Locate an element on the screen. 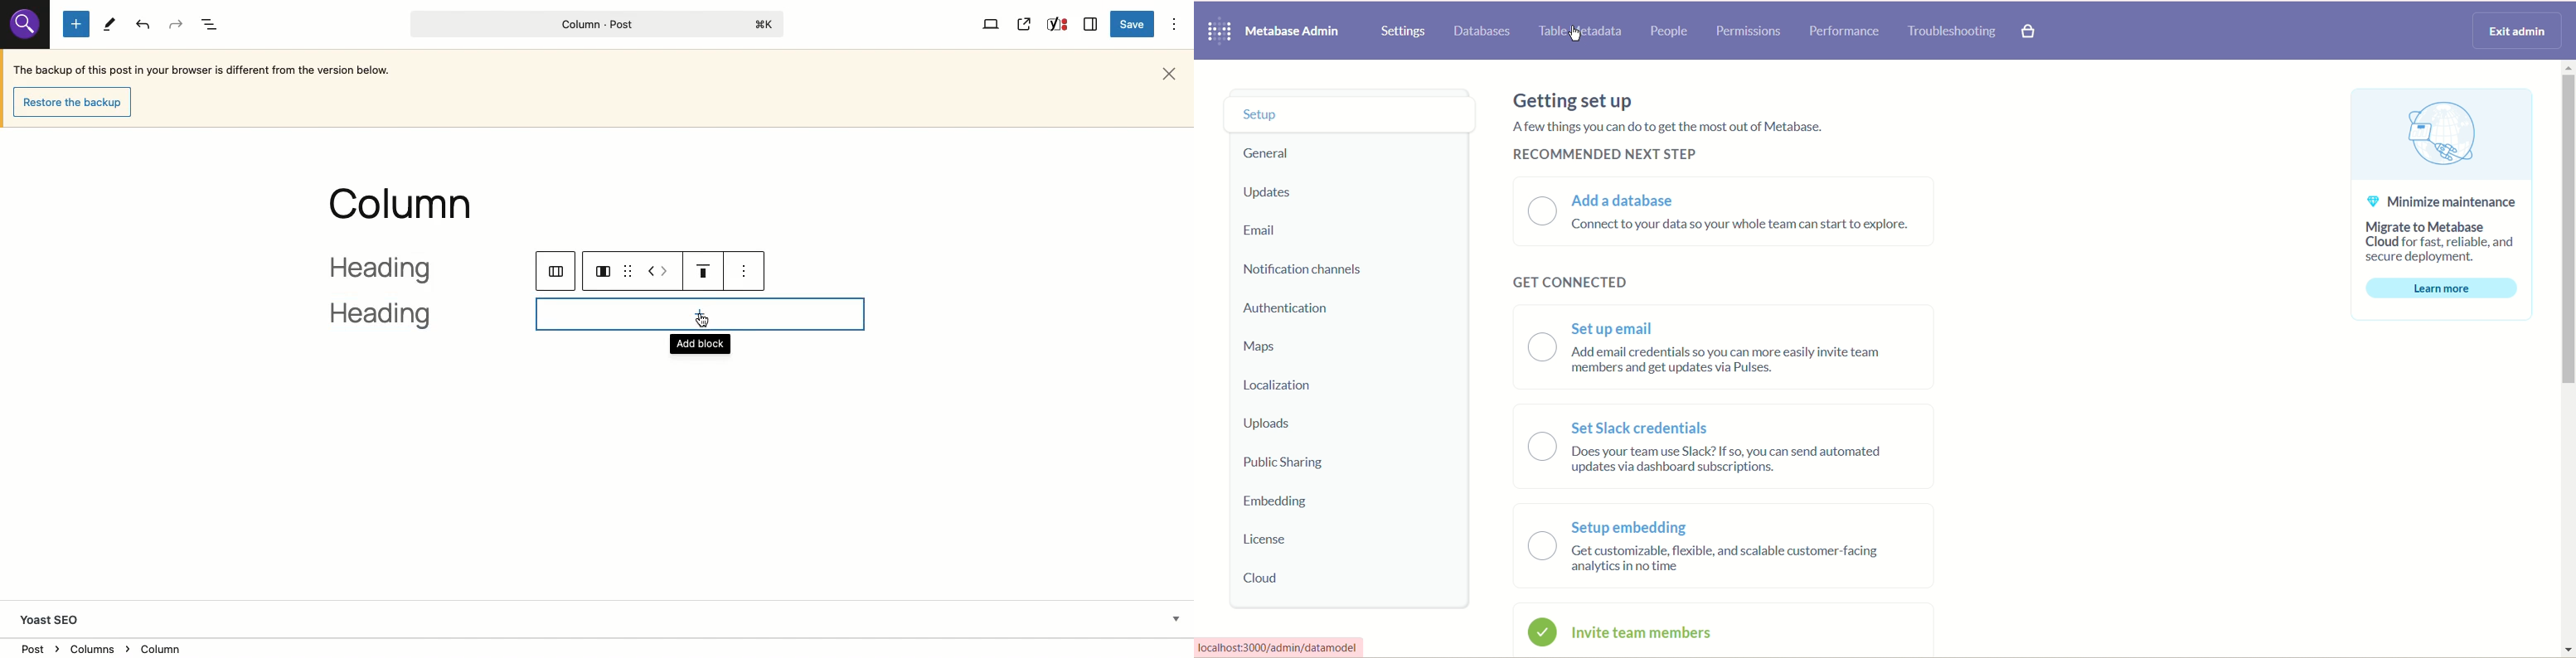 This screenshot has height=672, width=2576. View is located at coordinates (992, 23).